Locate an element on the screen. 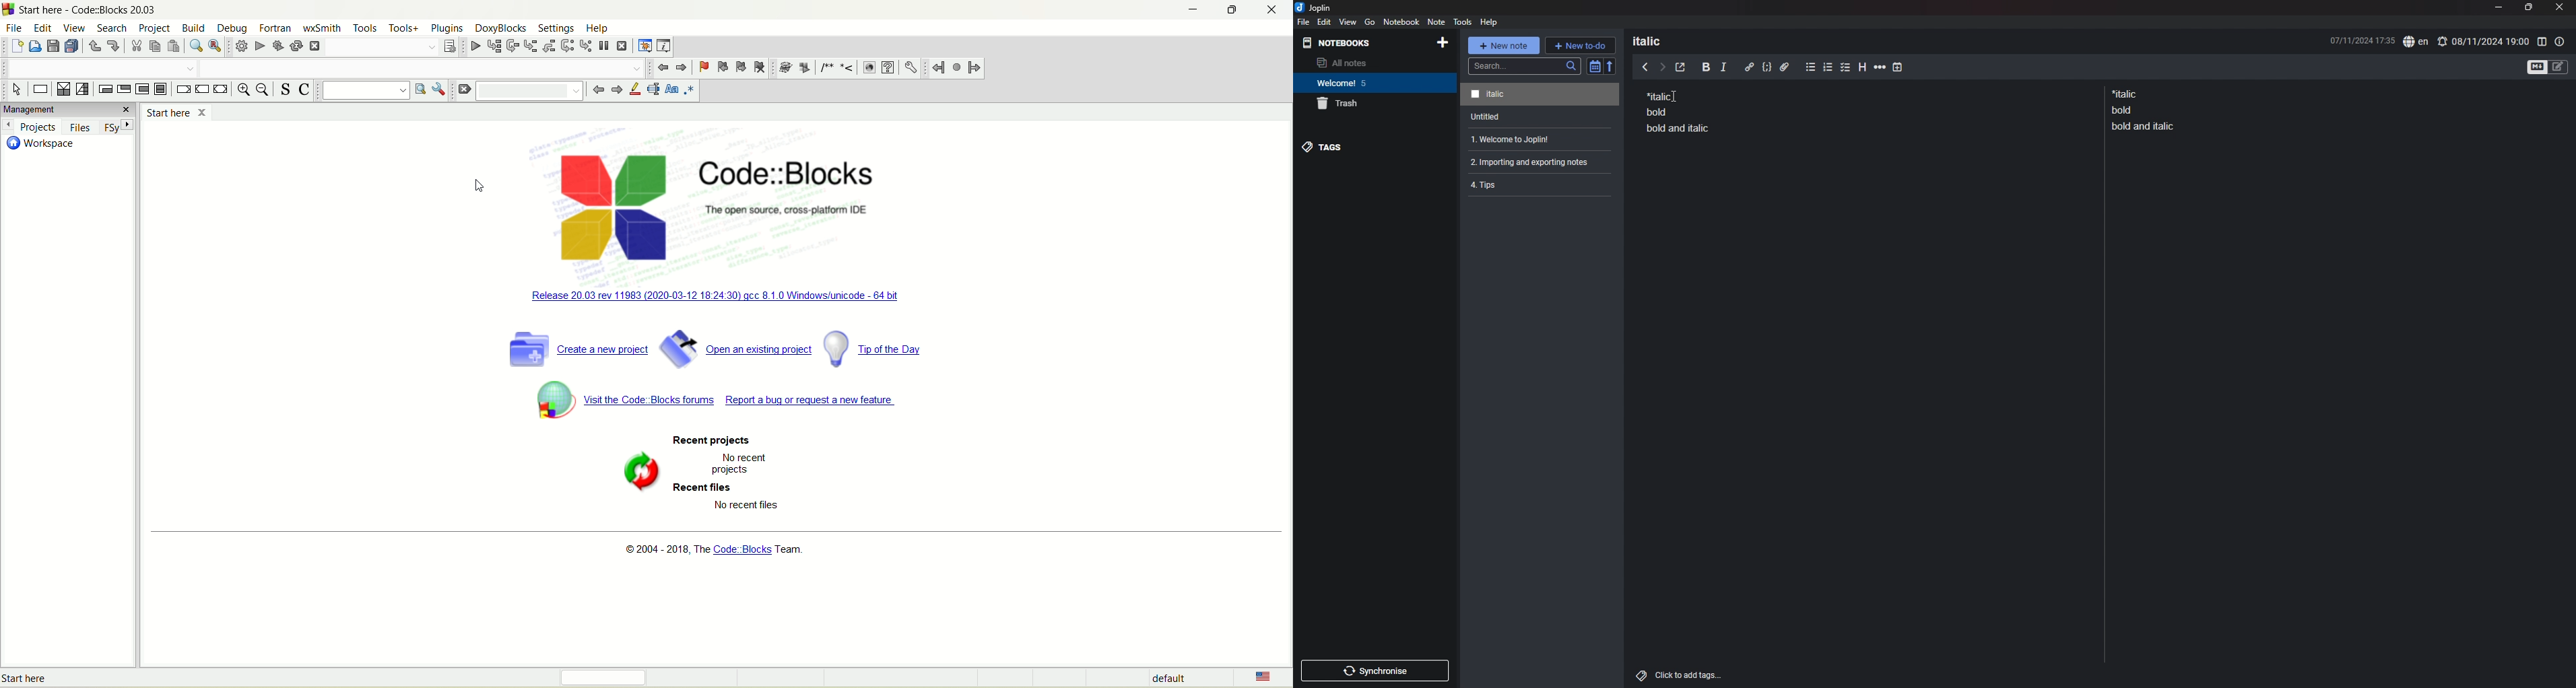 The width and height of the screenshot is (2576, 700). blank space is located at coordinates (99, 66).